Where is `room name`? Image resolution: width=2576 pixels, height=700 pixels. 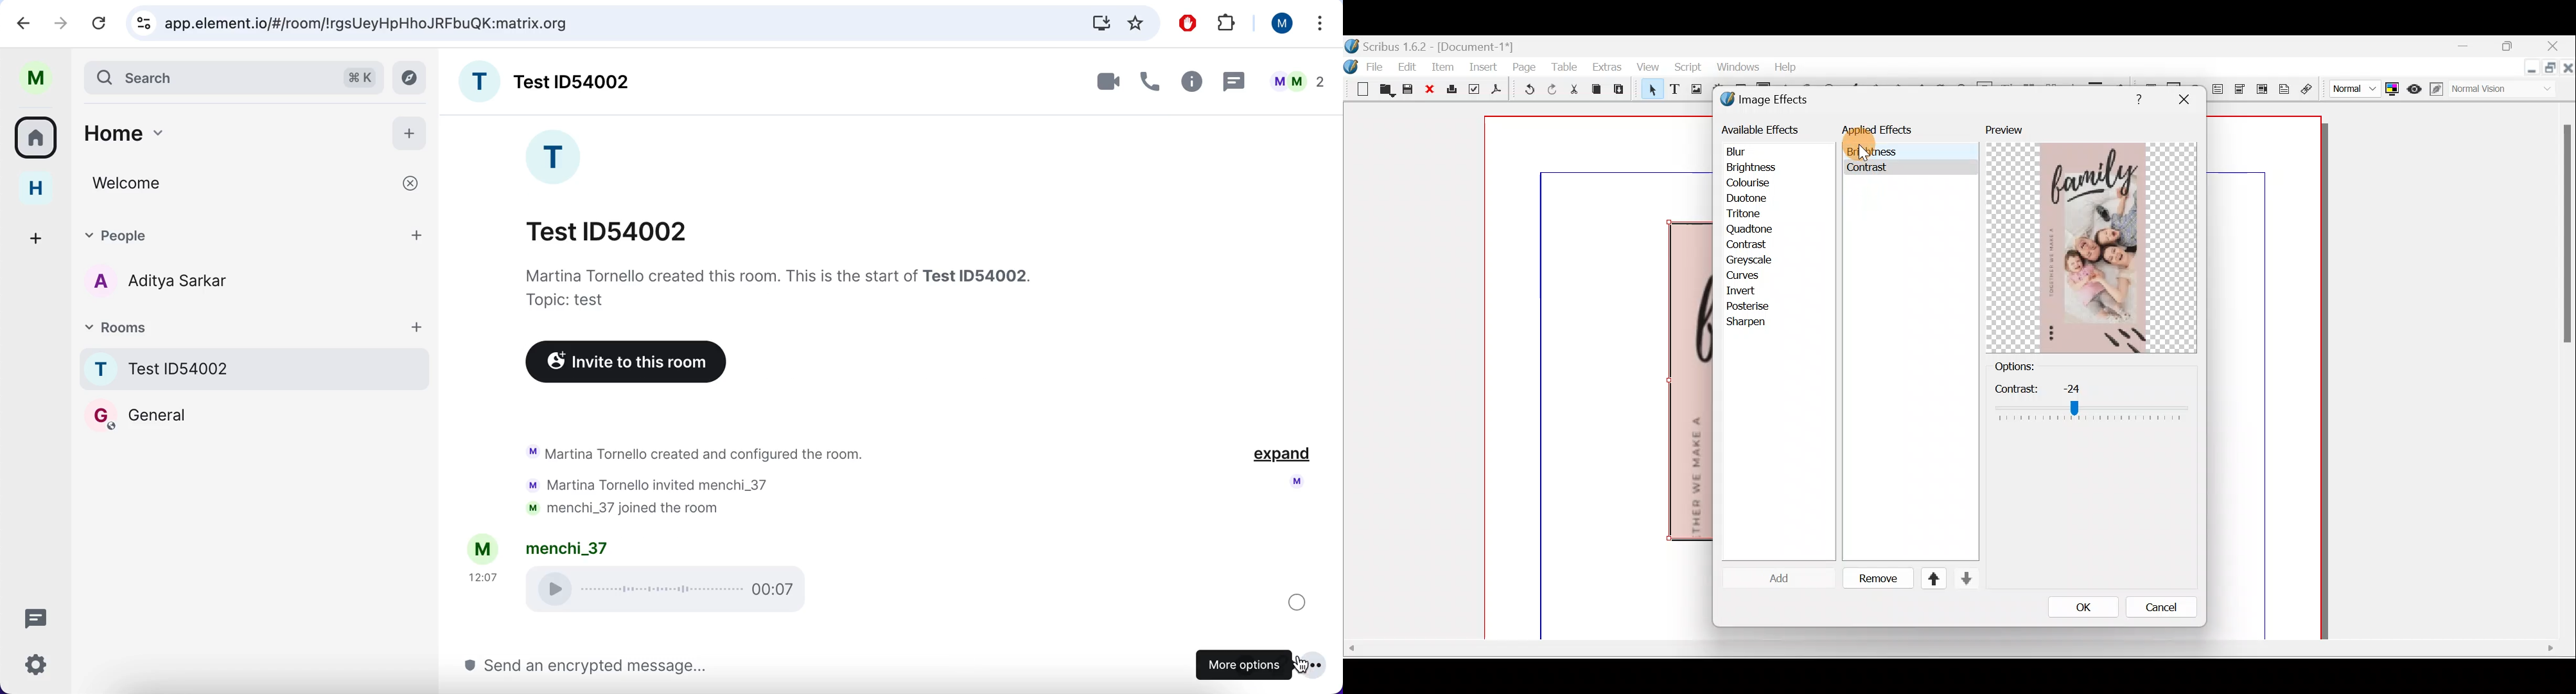
room name is located at coordinates (256, 369).